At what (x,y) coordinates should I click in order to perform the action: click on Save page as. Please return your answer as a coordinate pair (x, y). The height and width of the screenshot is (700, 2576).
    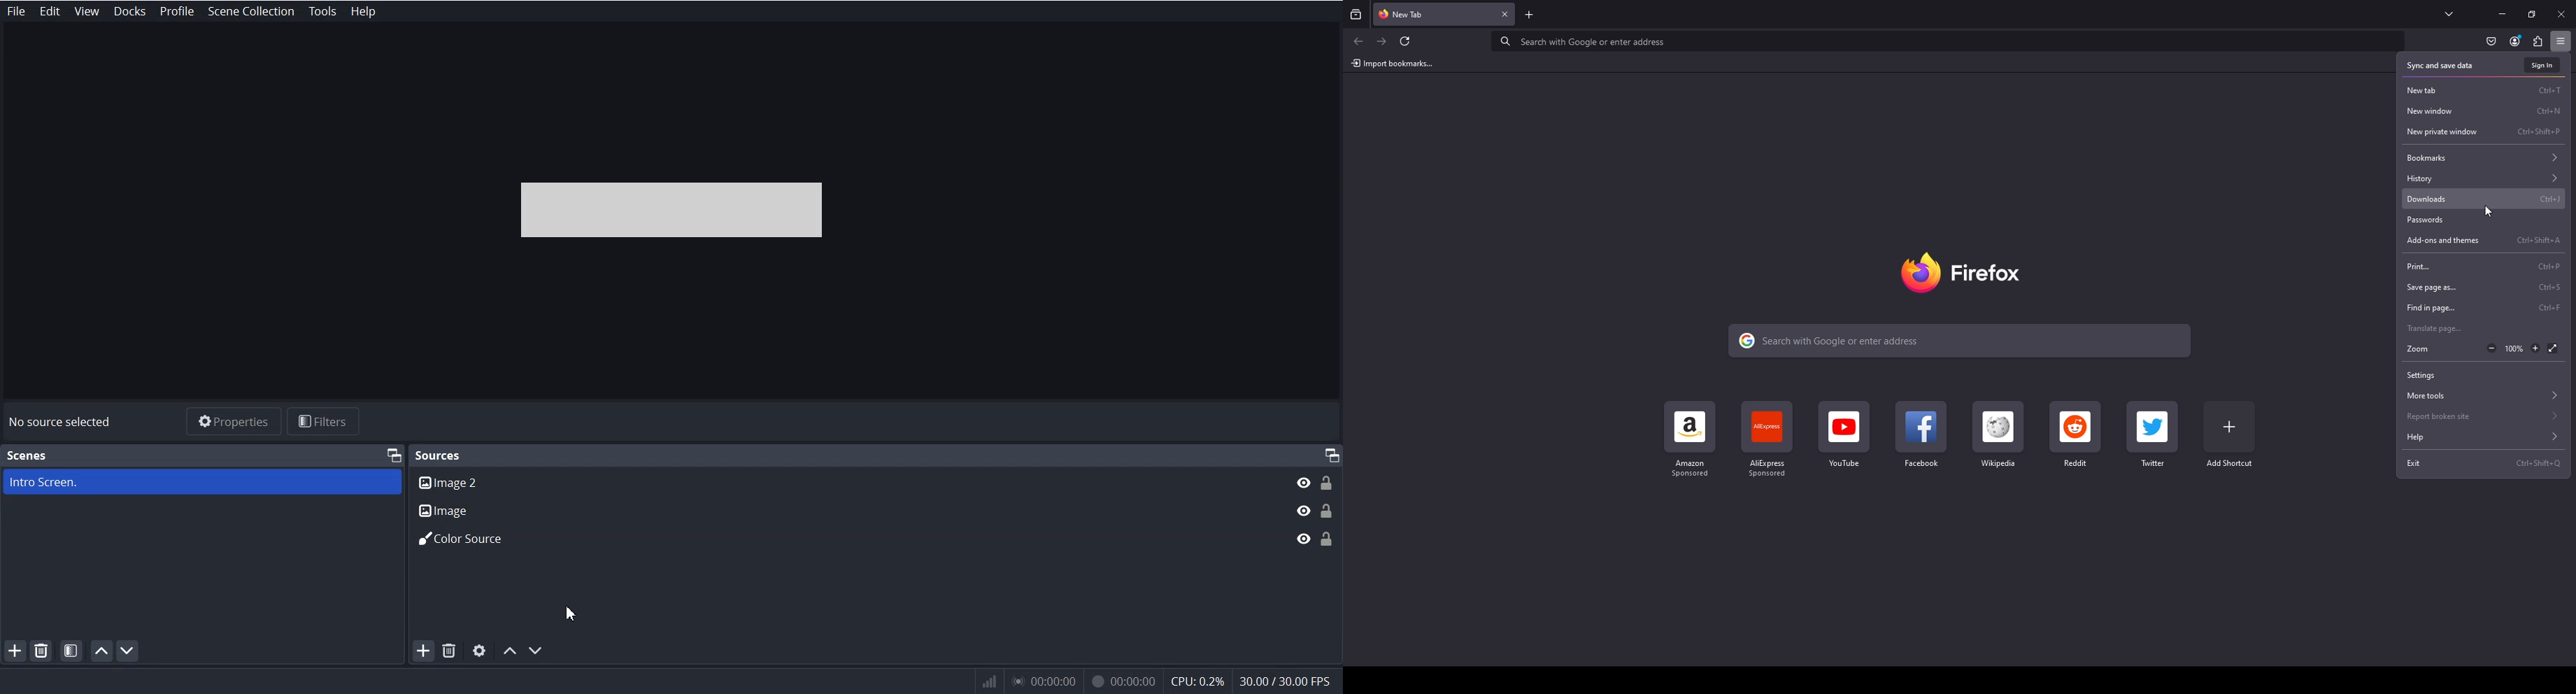
    Looking at the image, I should click on (2485, 288).